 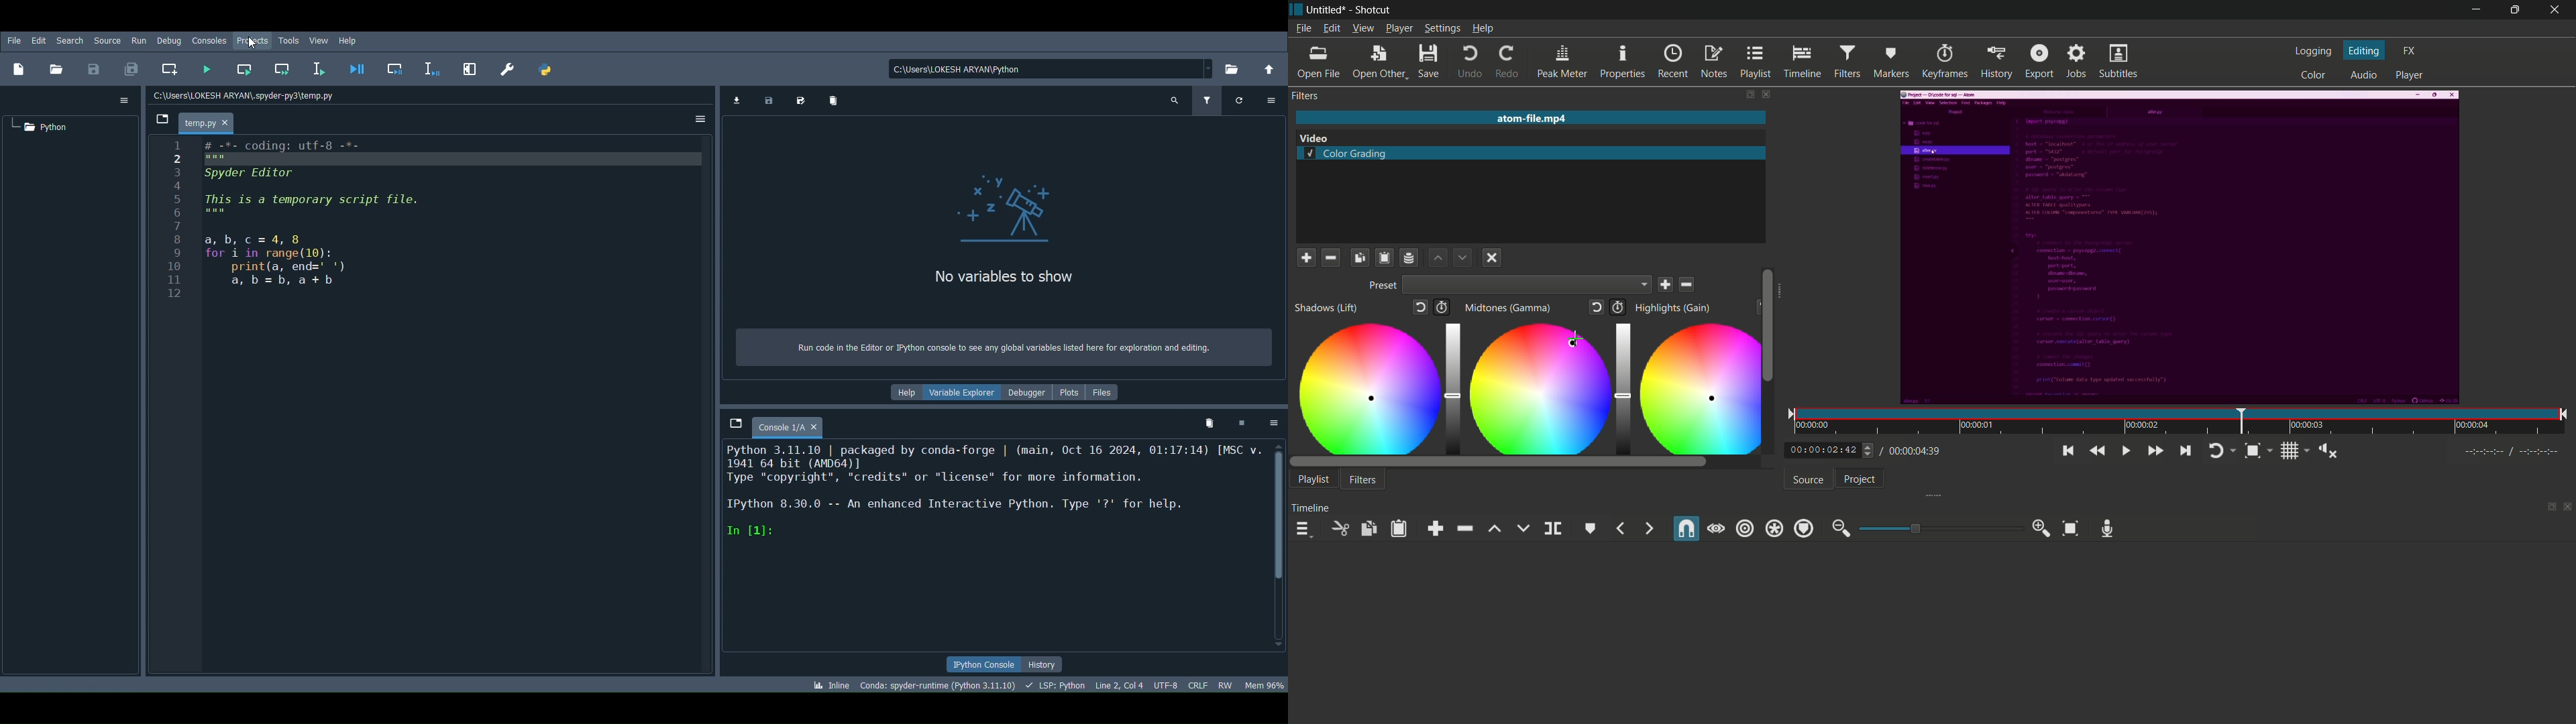 What do you see at coordinates (1674, 308) in the screenshot?
I see `highlights(gain)` at bounding box center [1674, 308].